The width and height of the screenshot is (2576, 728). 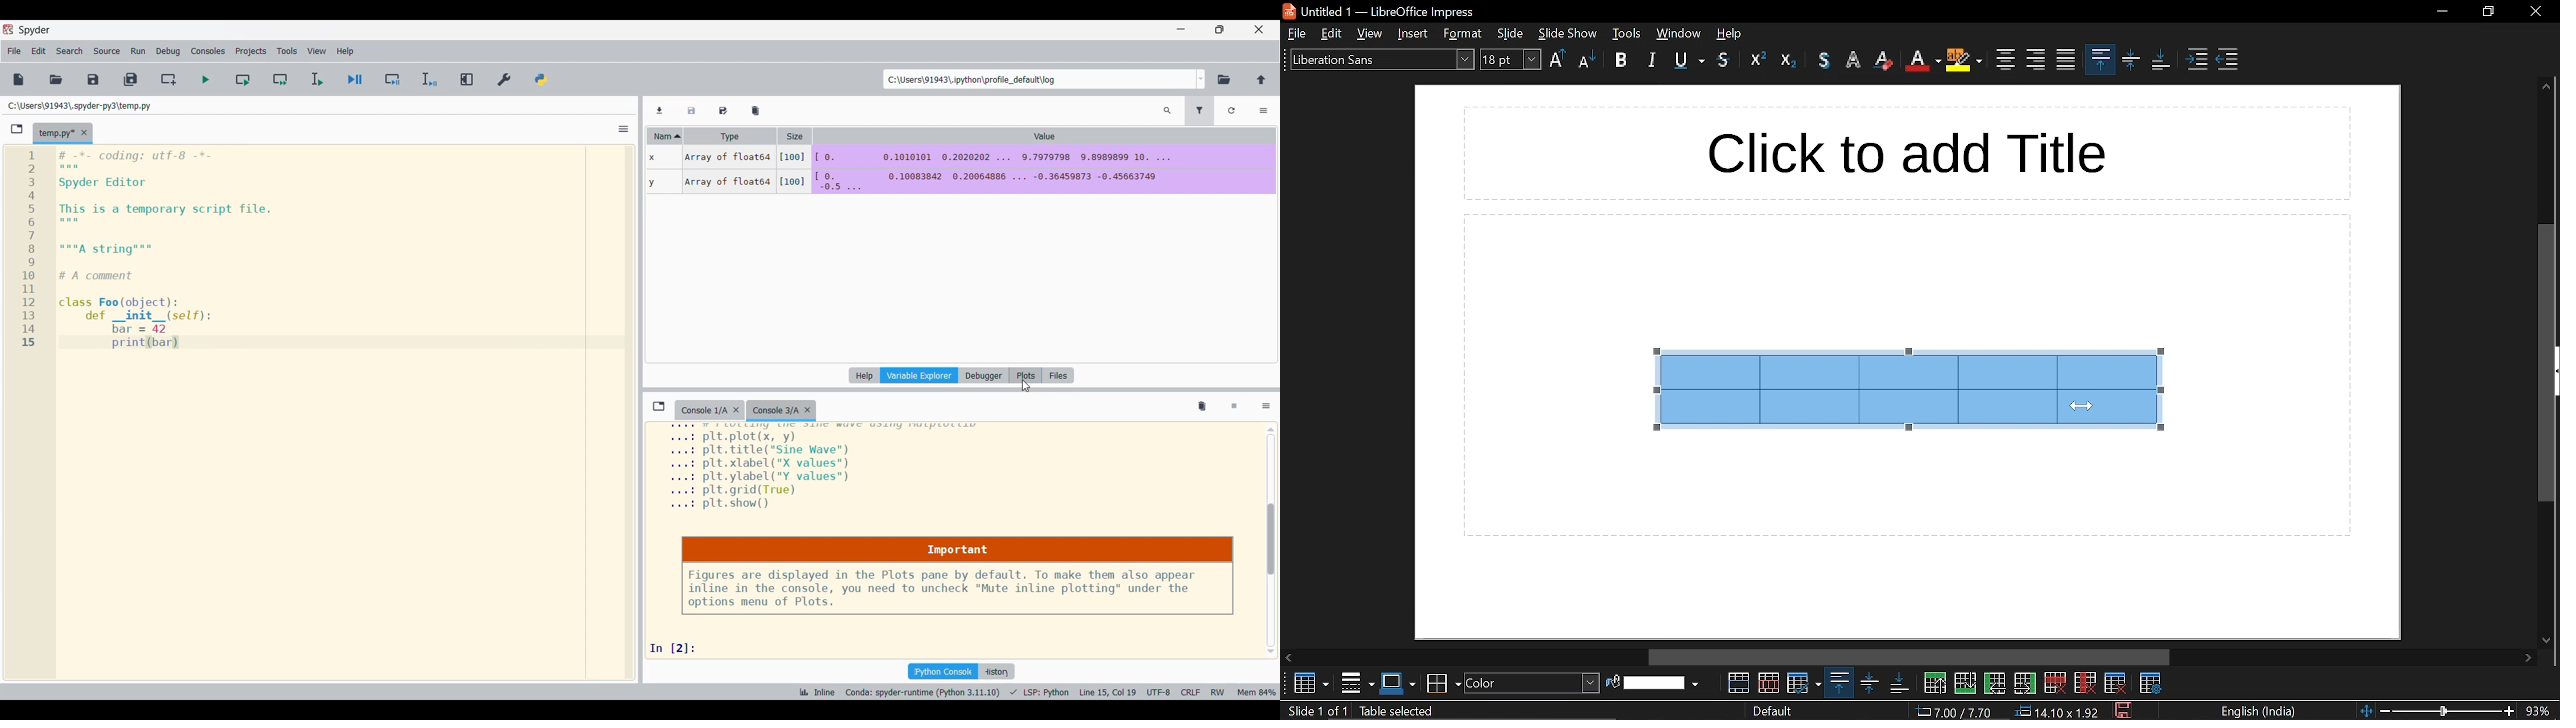 What do you see at coordinates (2531, 659) in the screenshot?
I see `move right` at bounding box center [2531, 659].